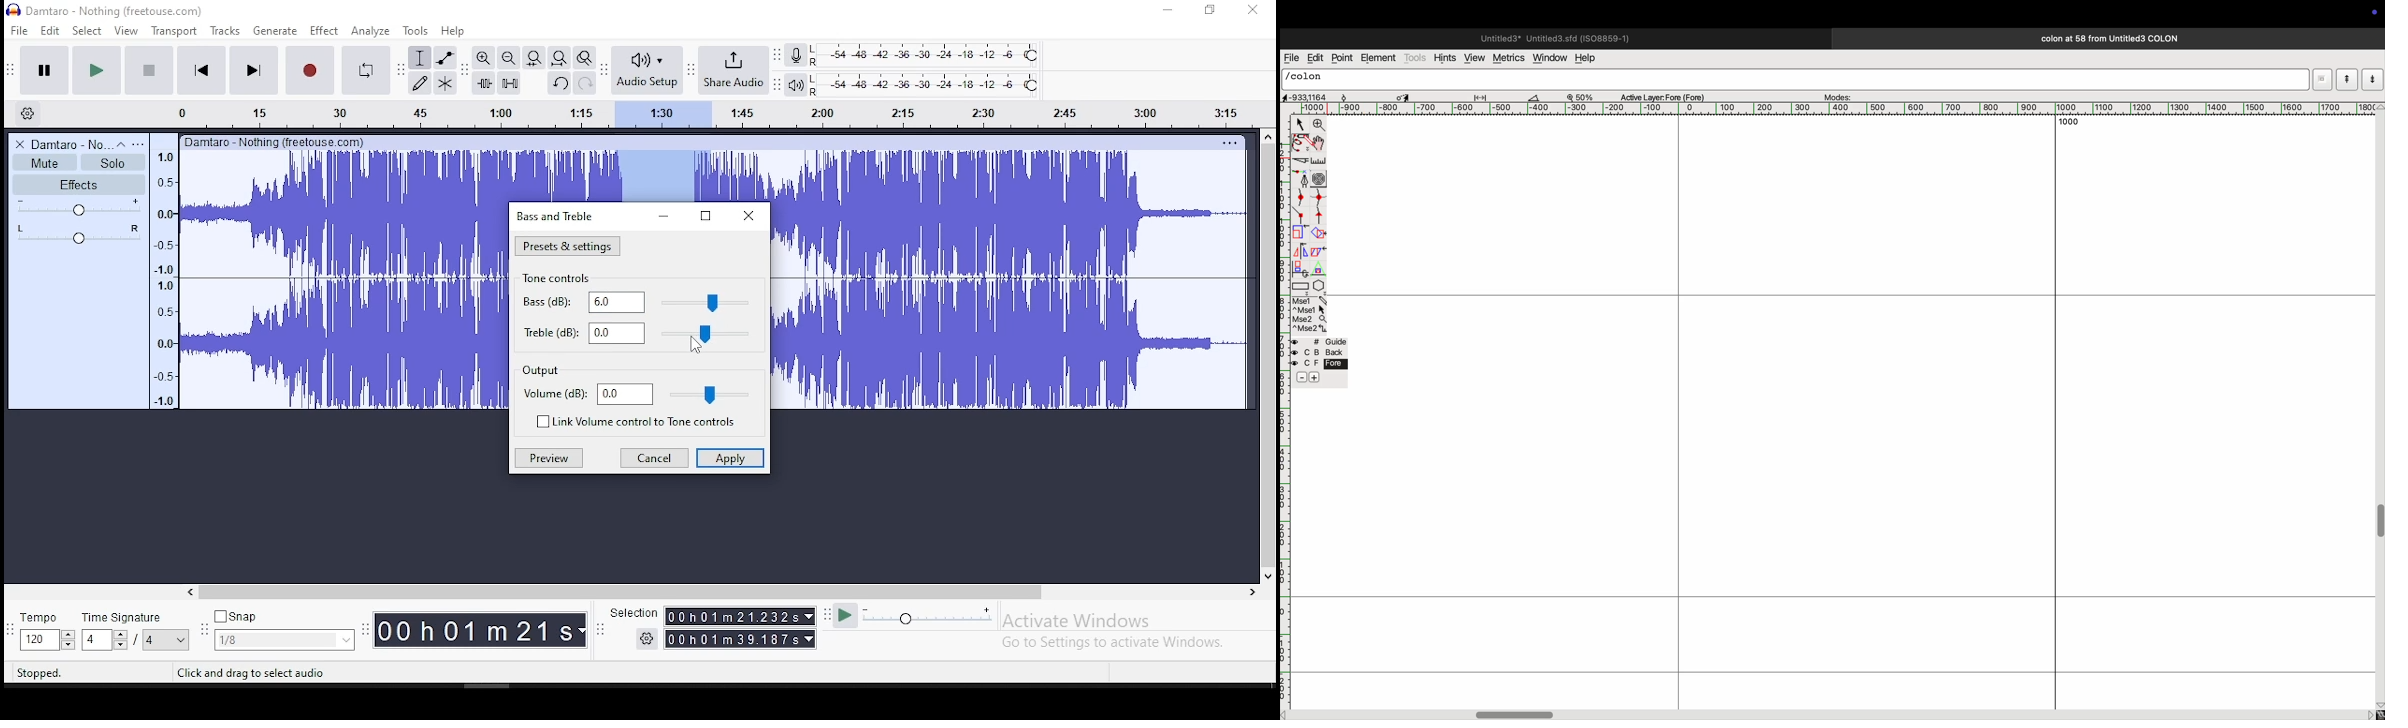  Describe the element at coordinates (555, 395) in the screenshot. I see `volume(dB)` at that location.